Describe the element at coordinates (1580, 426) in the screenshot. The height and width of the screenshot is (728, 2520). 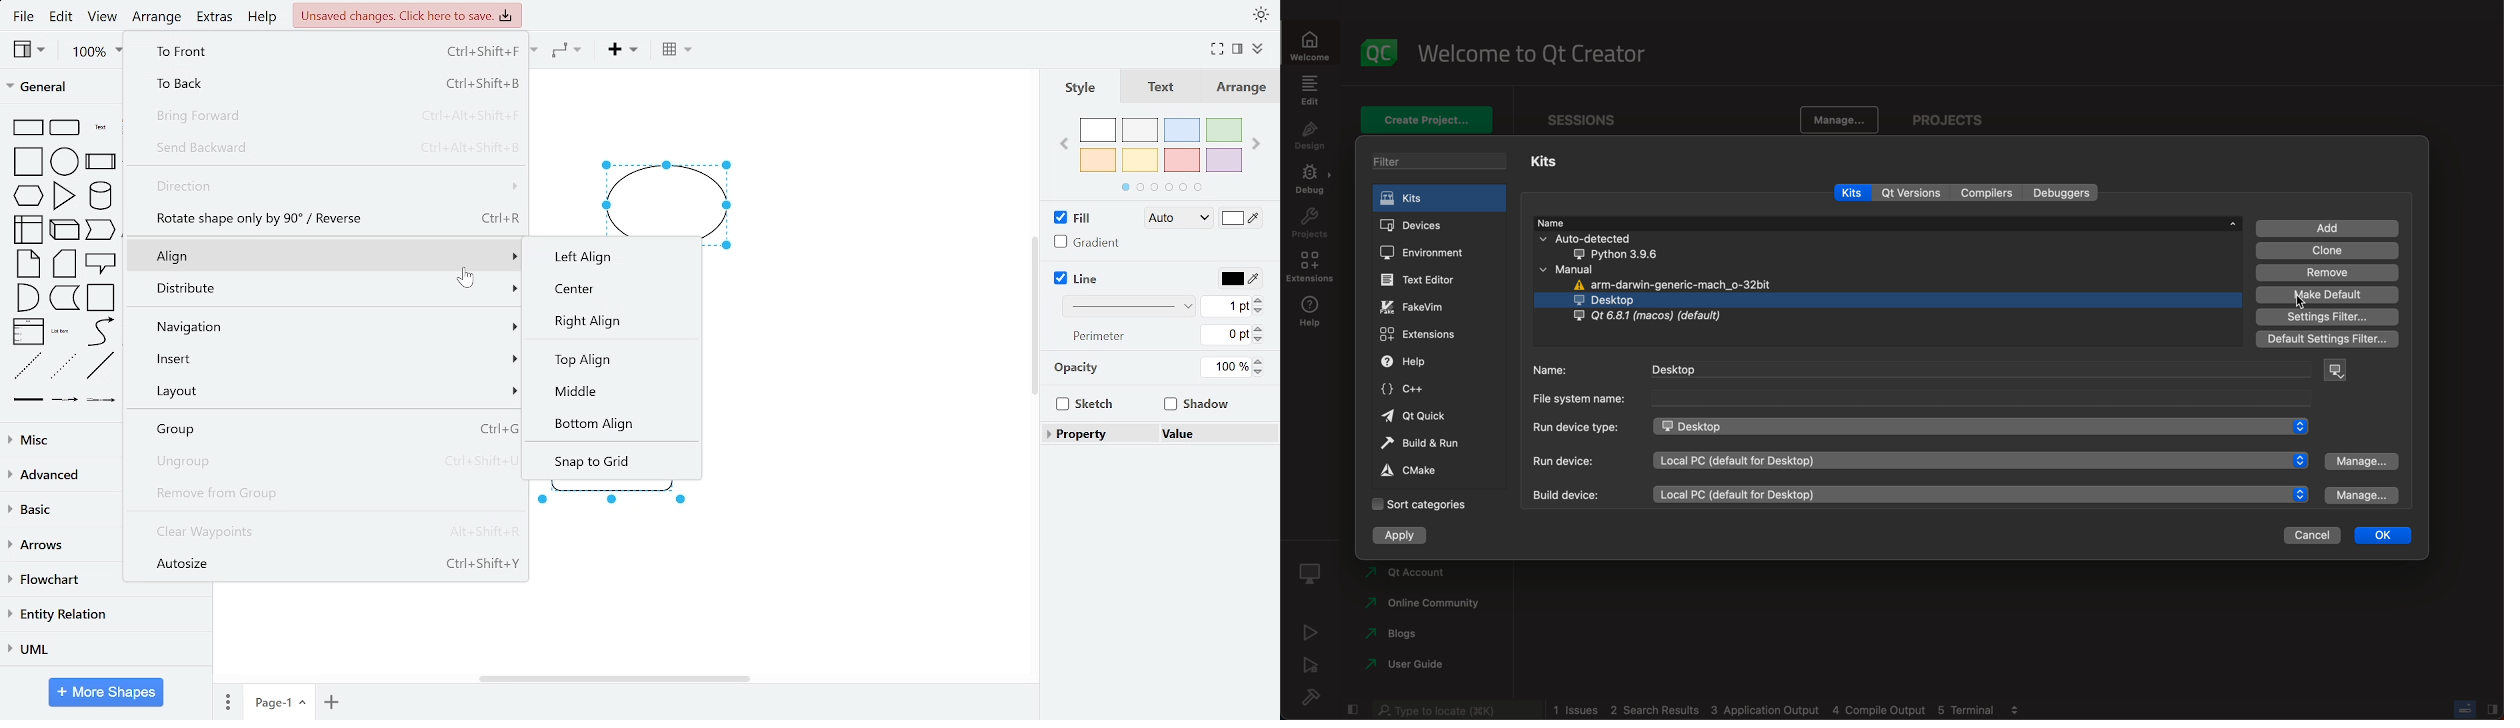
I see `Run device type:` at that location.